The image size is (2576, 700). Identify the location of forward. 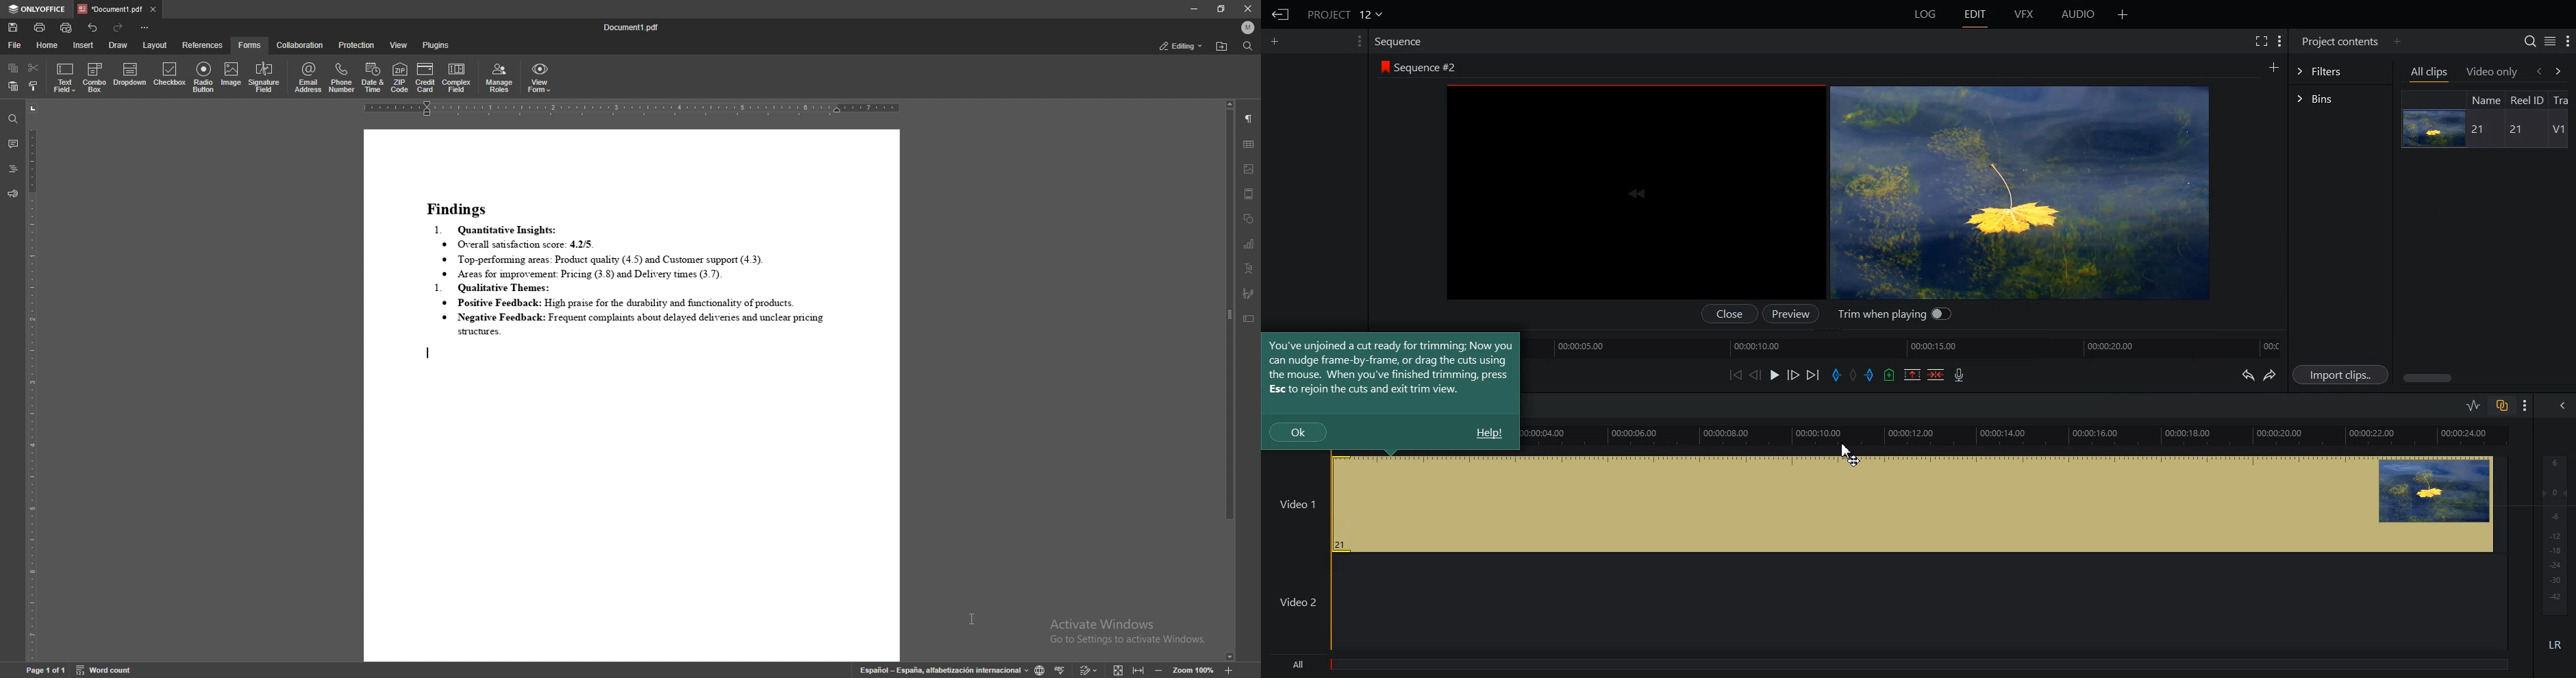
(2564, 71).